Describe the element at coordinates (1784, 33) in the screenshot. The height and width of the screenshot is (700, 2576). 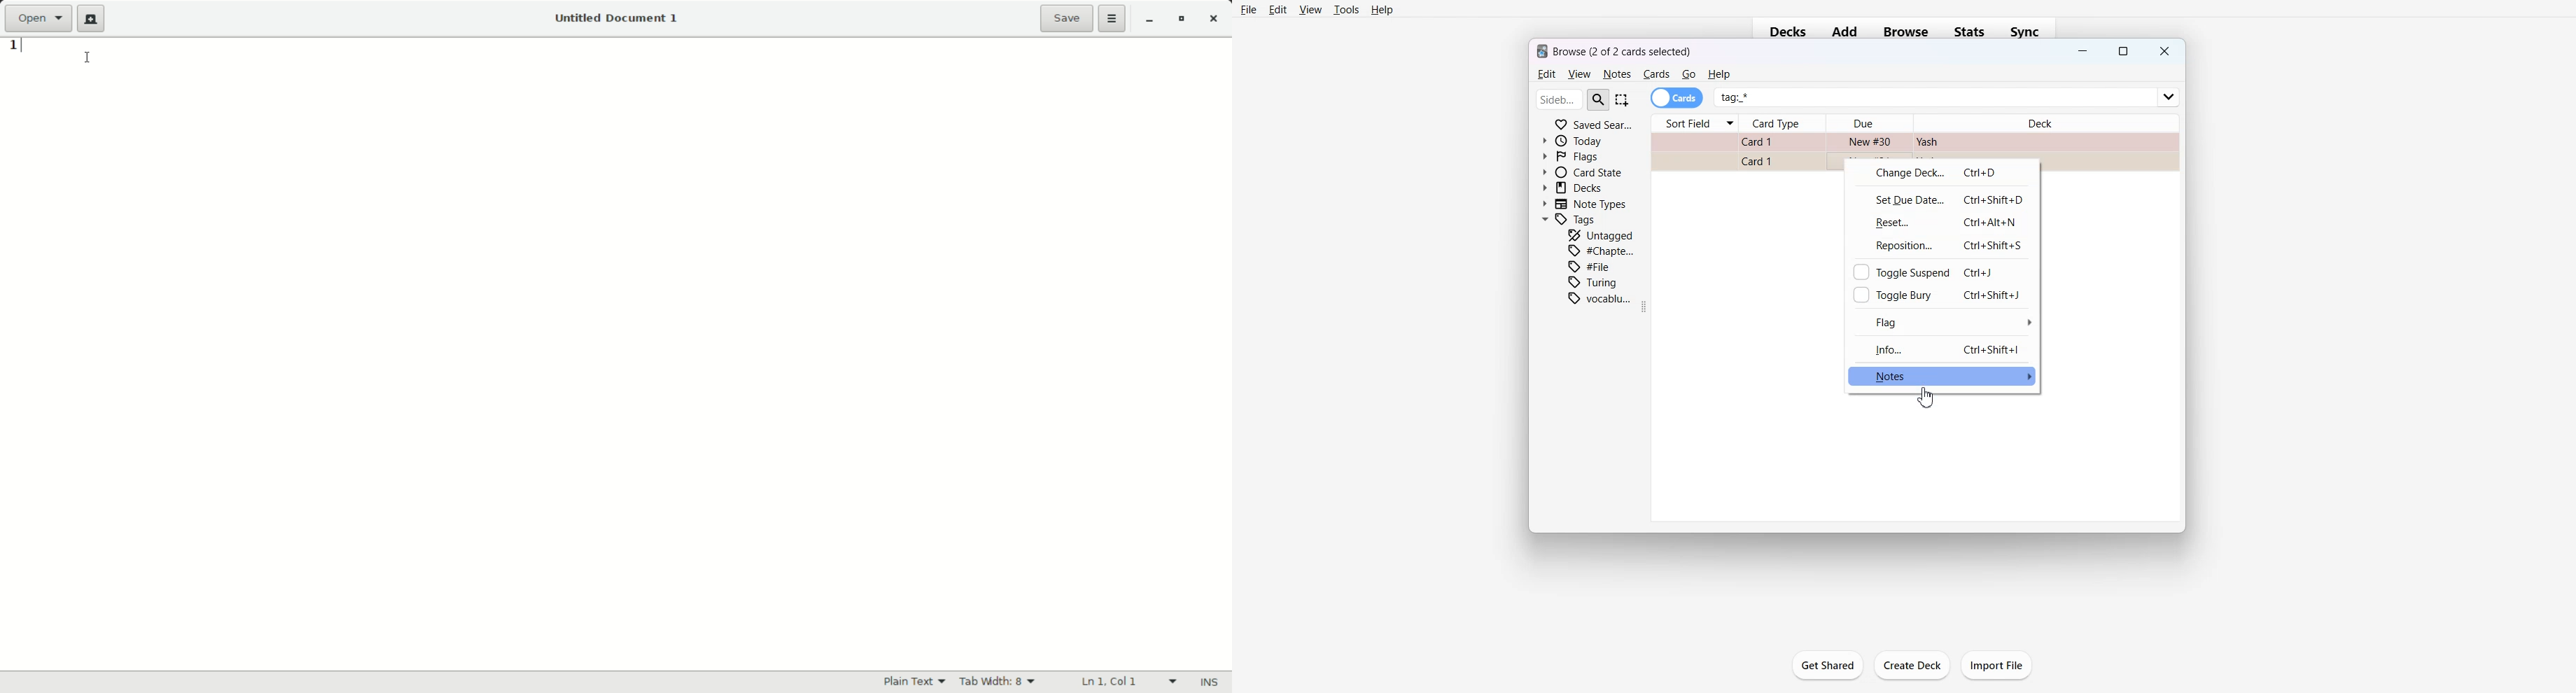
I see `Decks` at that location.